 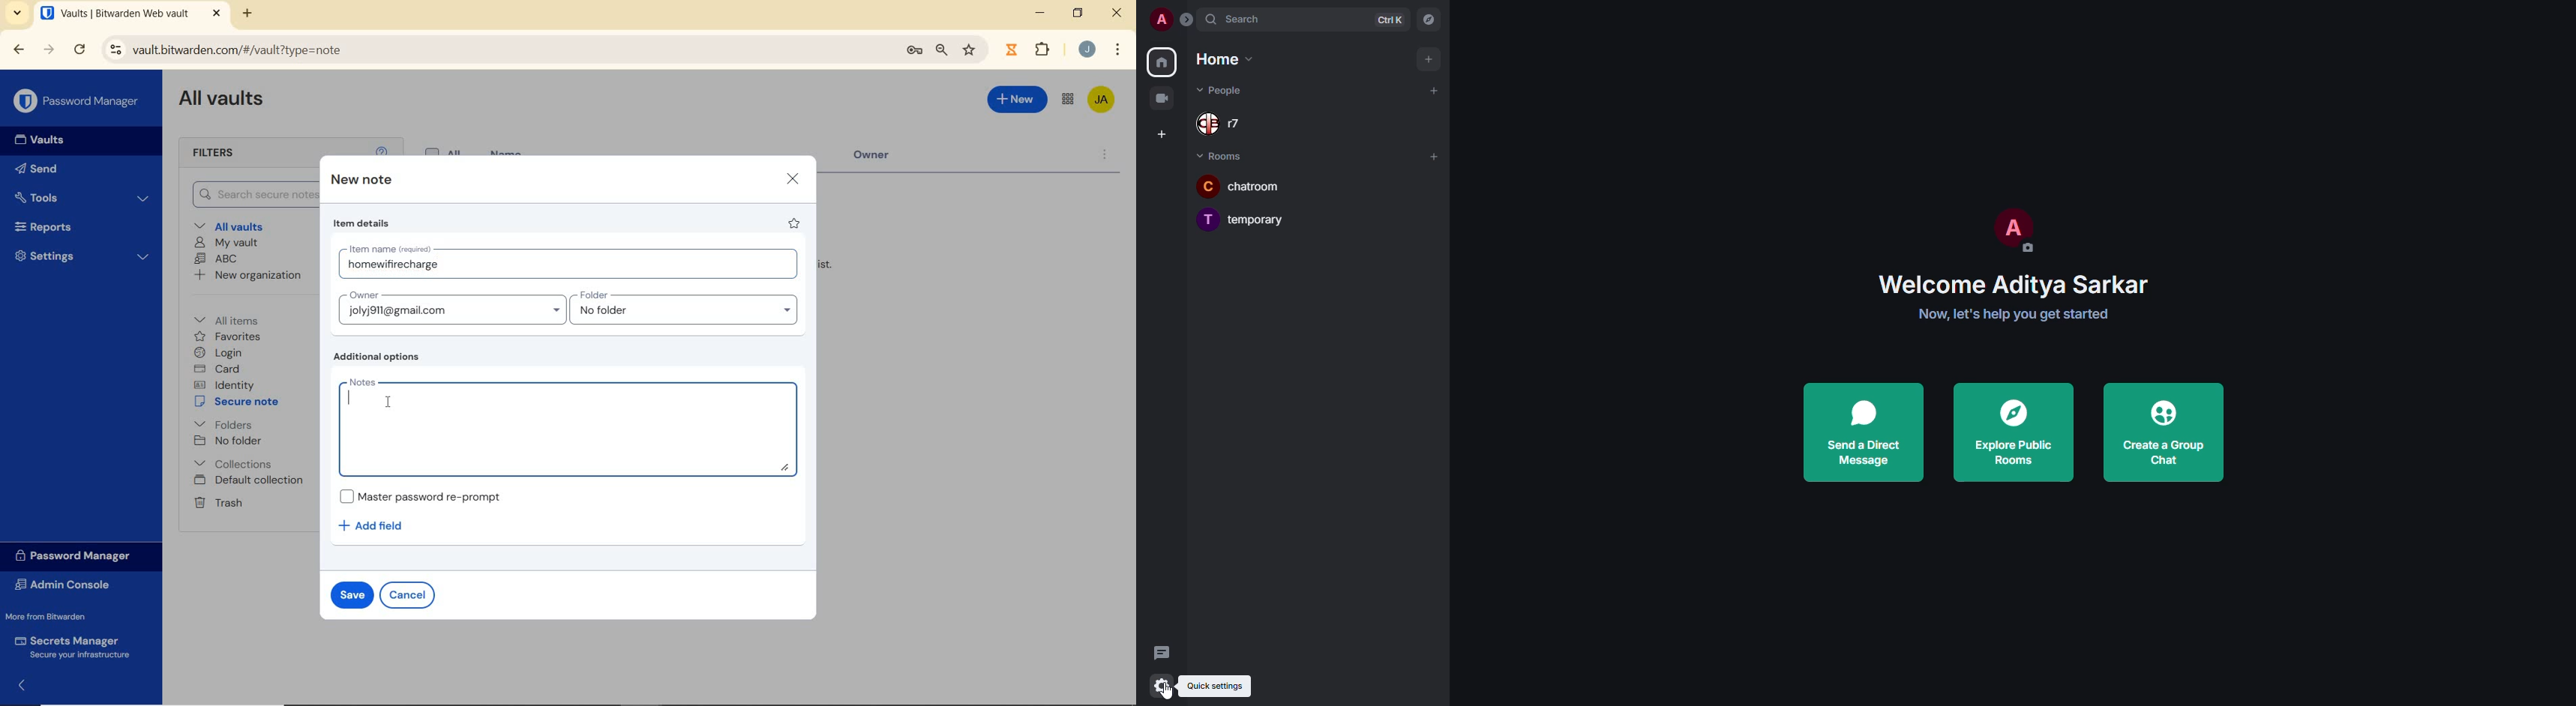 I want to click on Collections, so click(x=236, y=463).